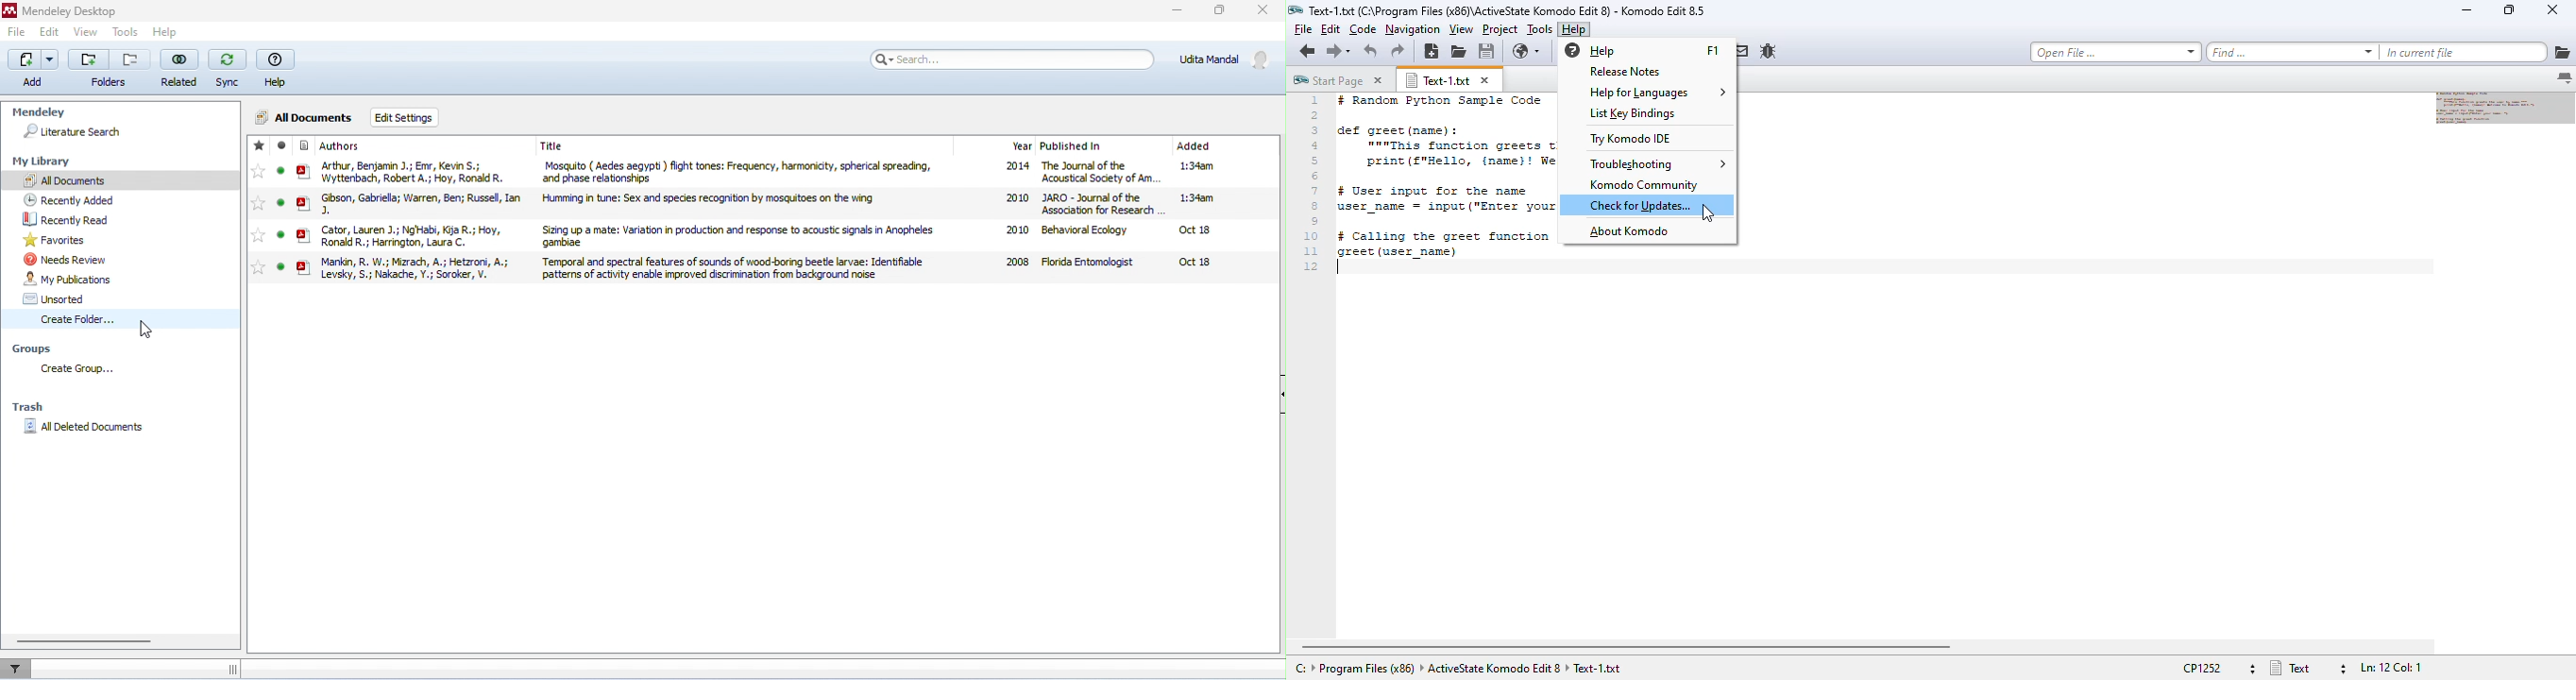 The image size is (2576, 700). I want to click on authors, so click(331, 145).